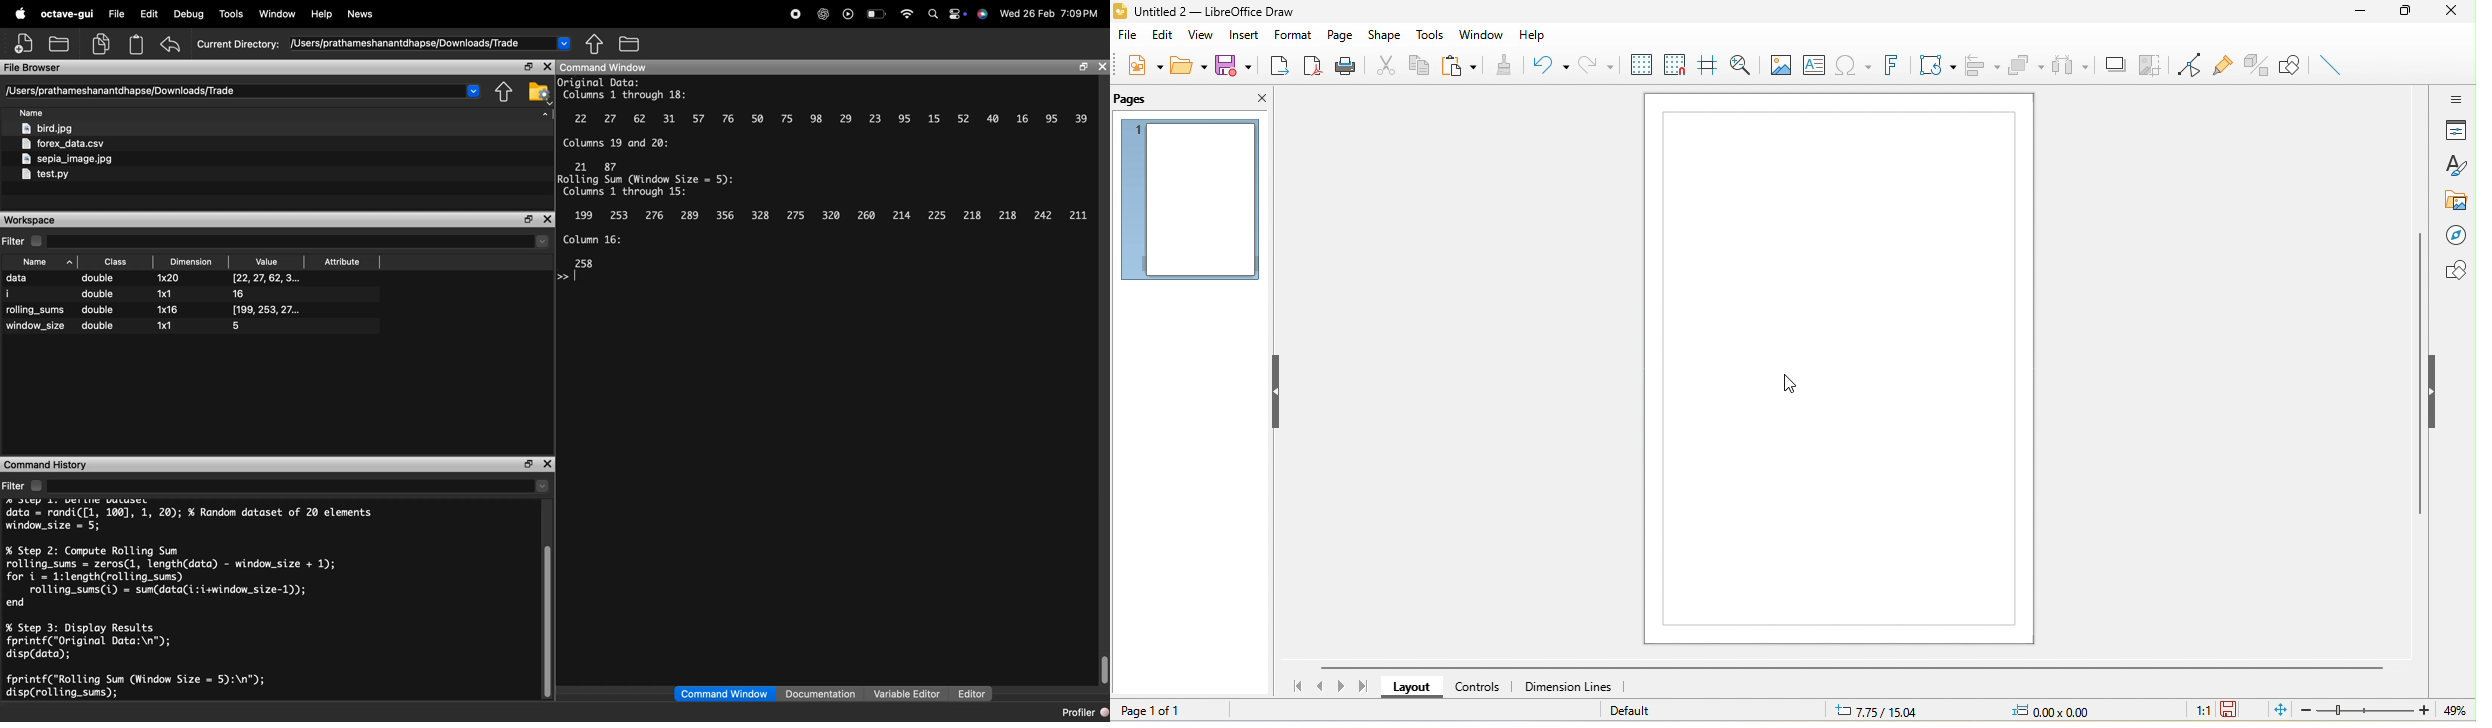  Describe the element at coordinates (2257, 65) in the screenshot. I see `Page Pane` at that location.